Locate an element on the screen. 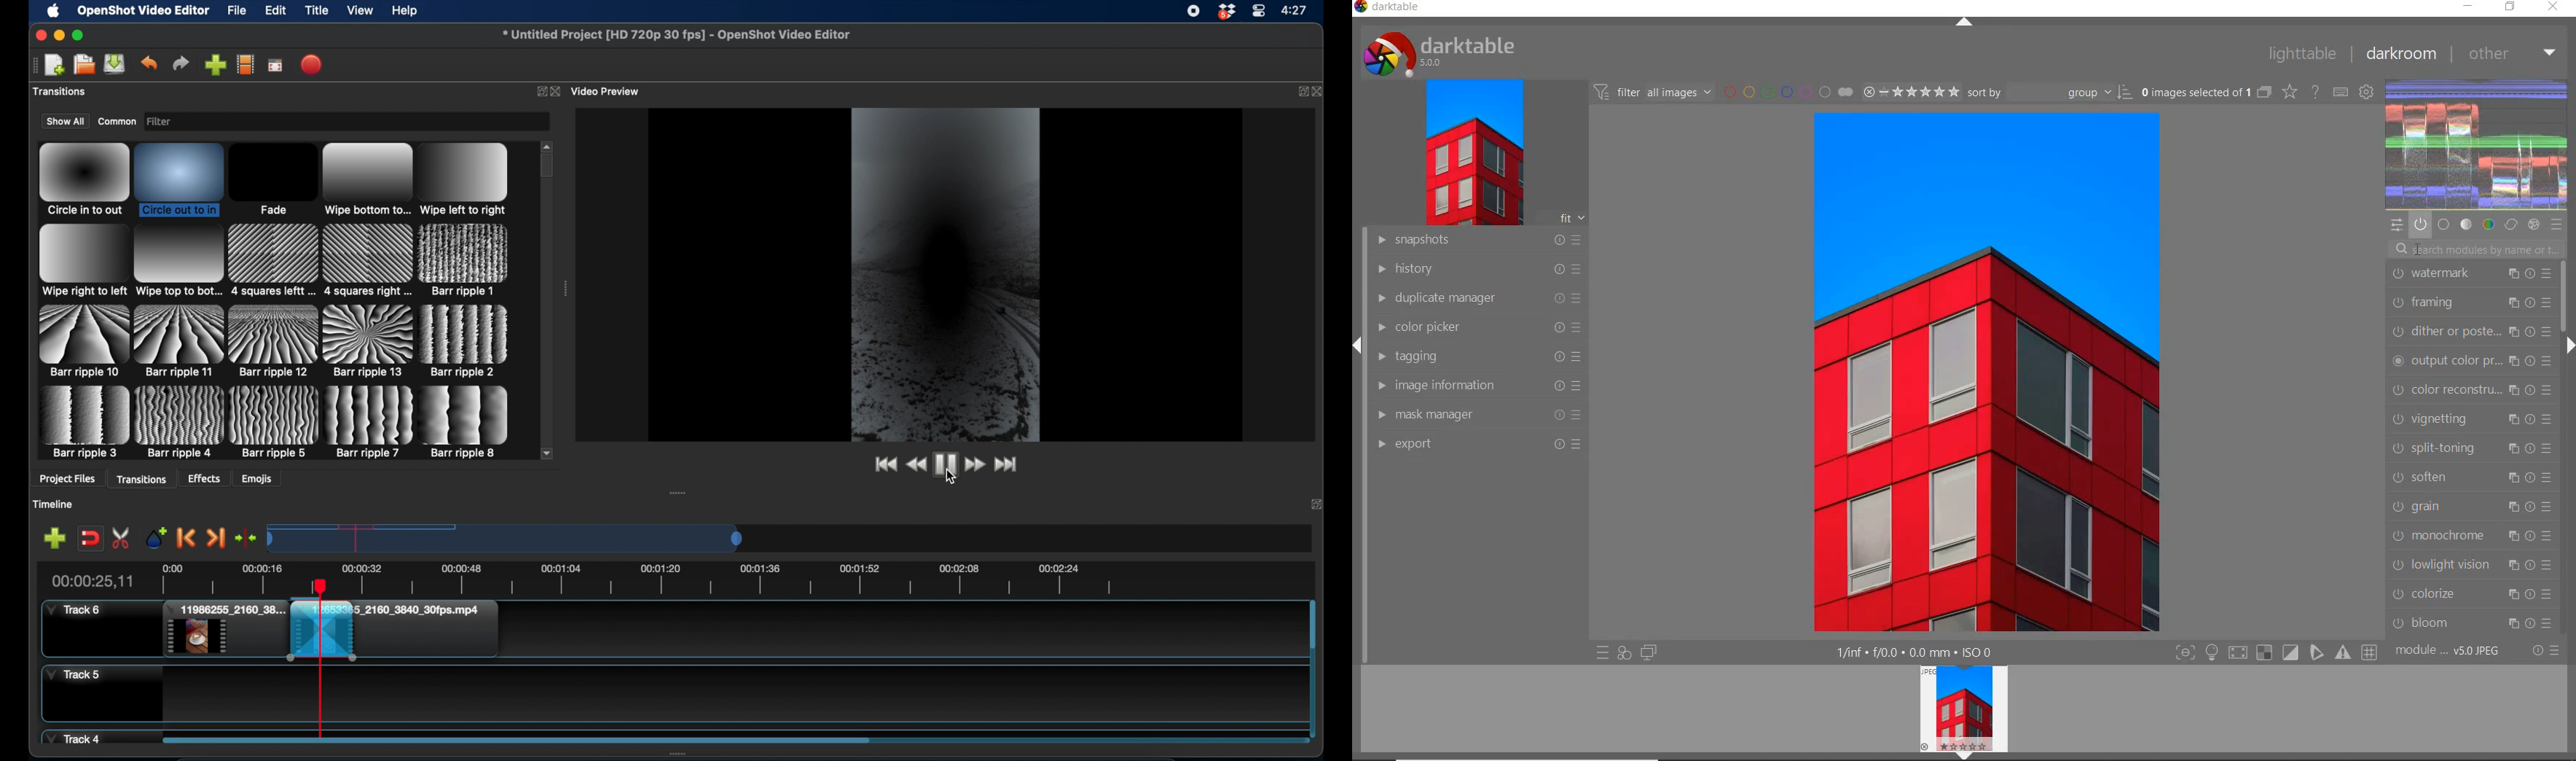 The image size is (2576, 784). minimize is located at coordinates (2468, 7).